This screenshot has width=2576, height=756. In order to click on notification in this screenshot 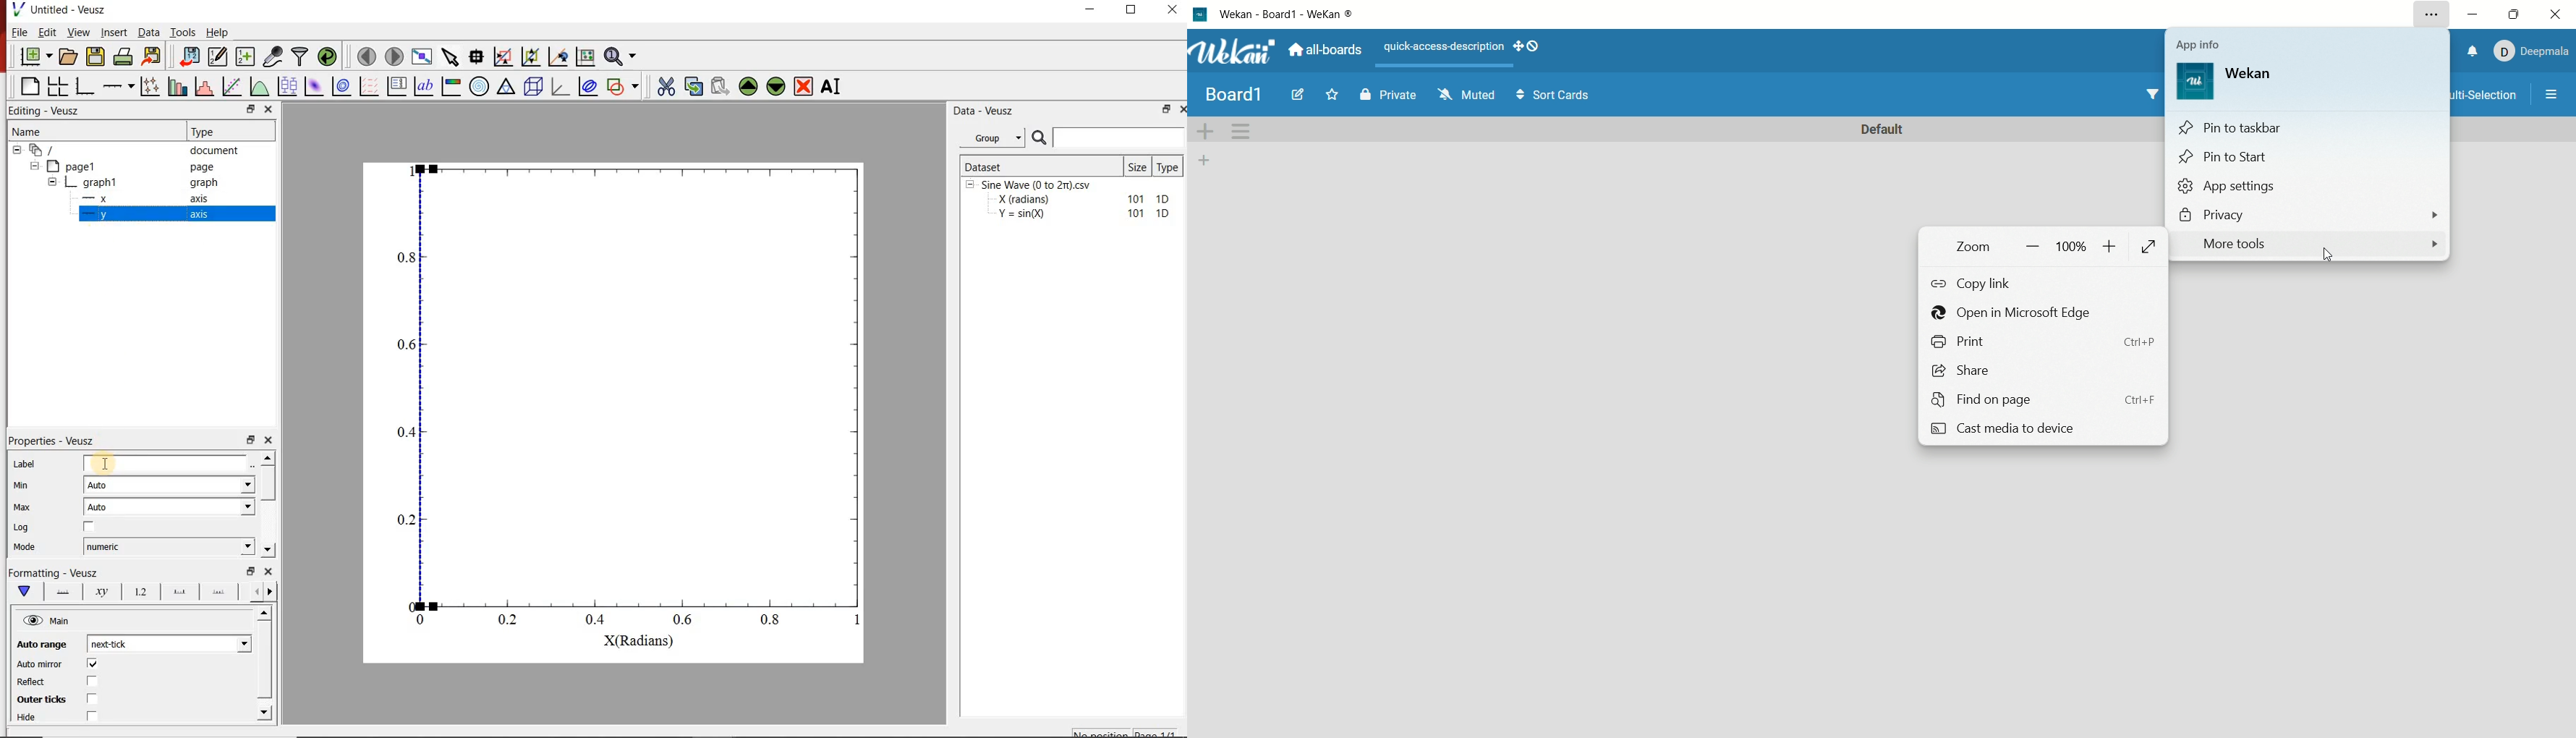, I will do `click(2473, 51)`.